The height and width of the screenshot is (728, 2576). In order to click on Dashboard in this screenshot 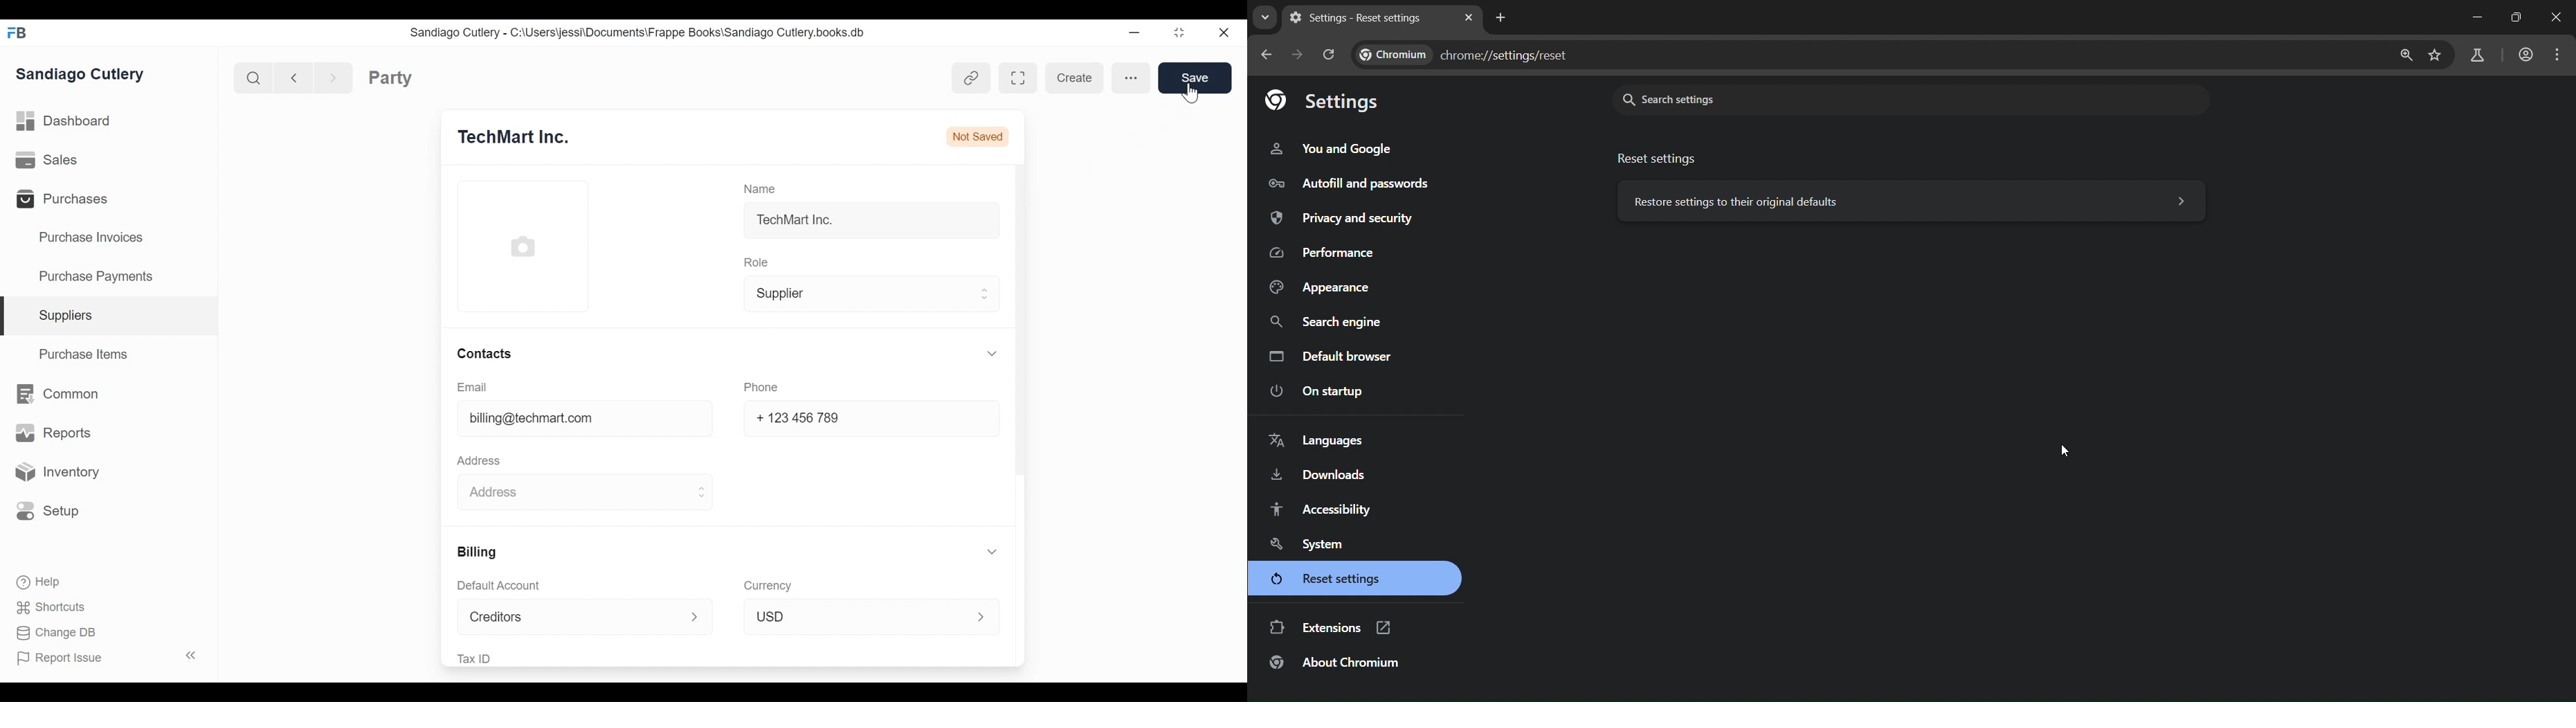, I will do `click(71, 120)`.